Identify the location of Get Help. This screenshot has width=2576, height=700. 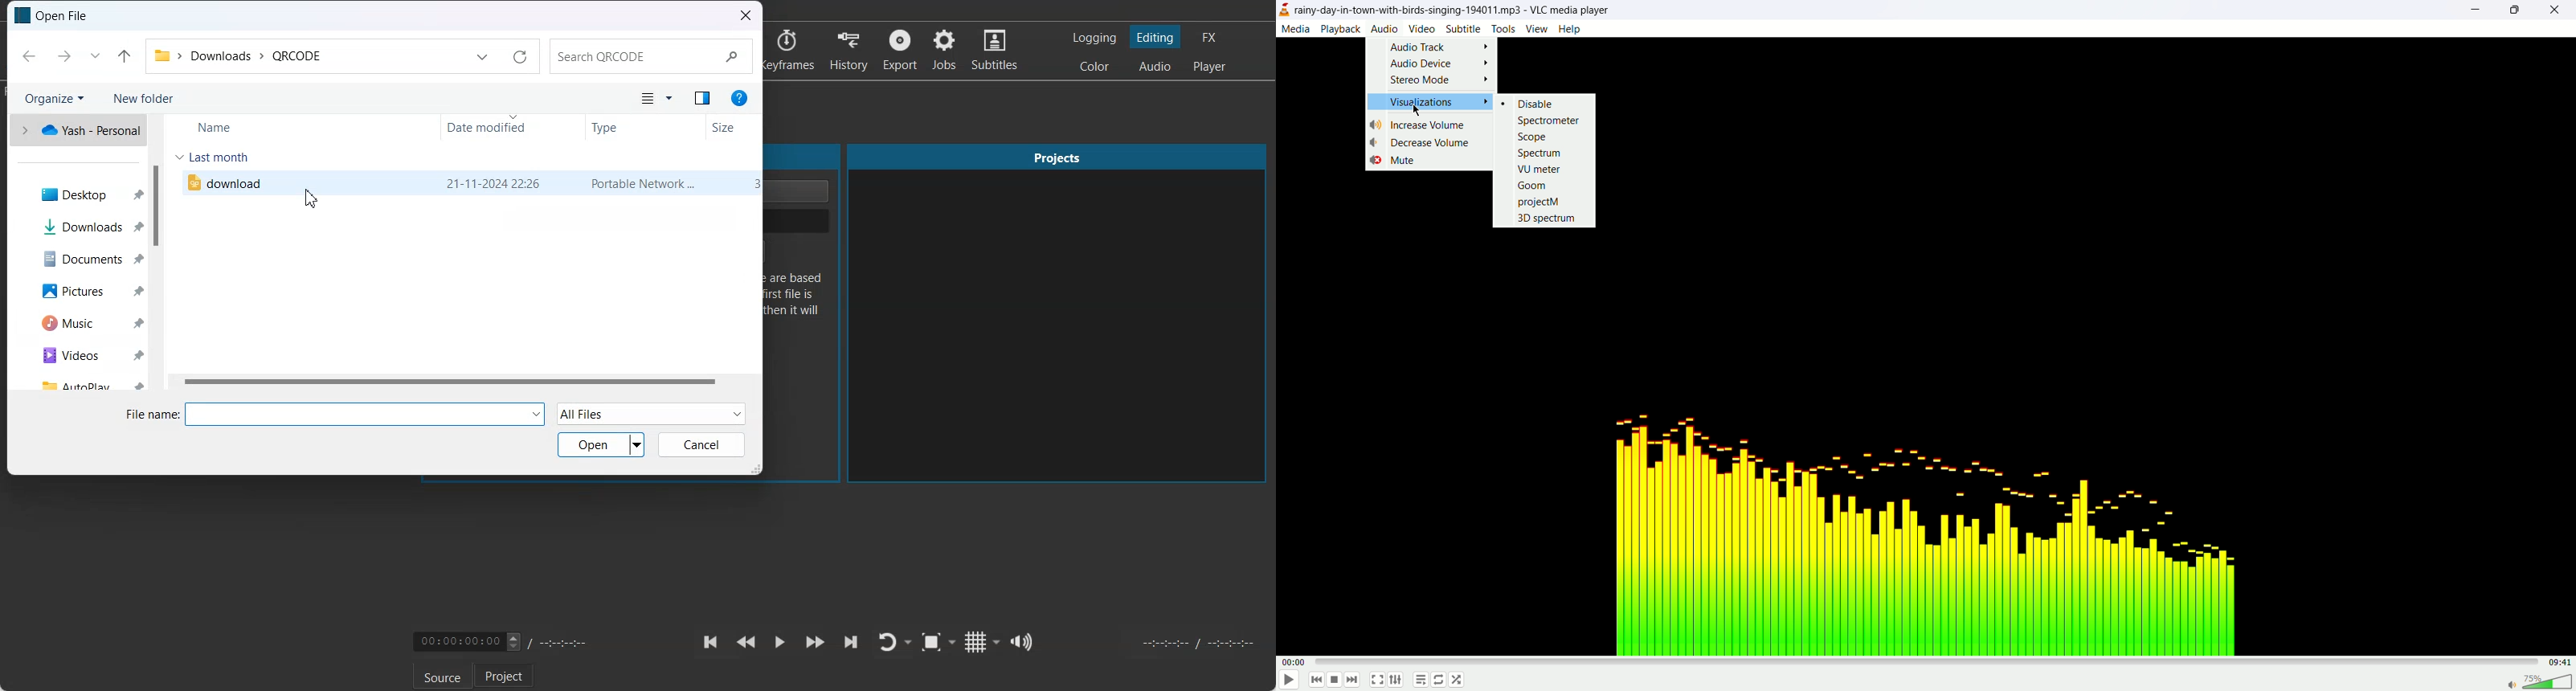
(740, 98).